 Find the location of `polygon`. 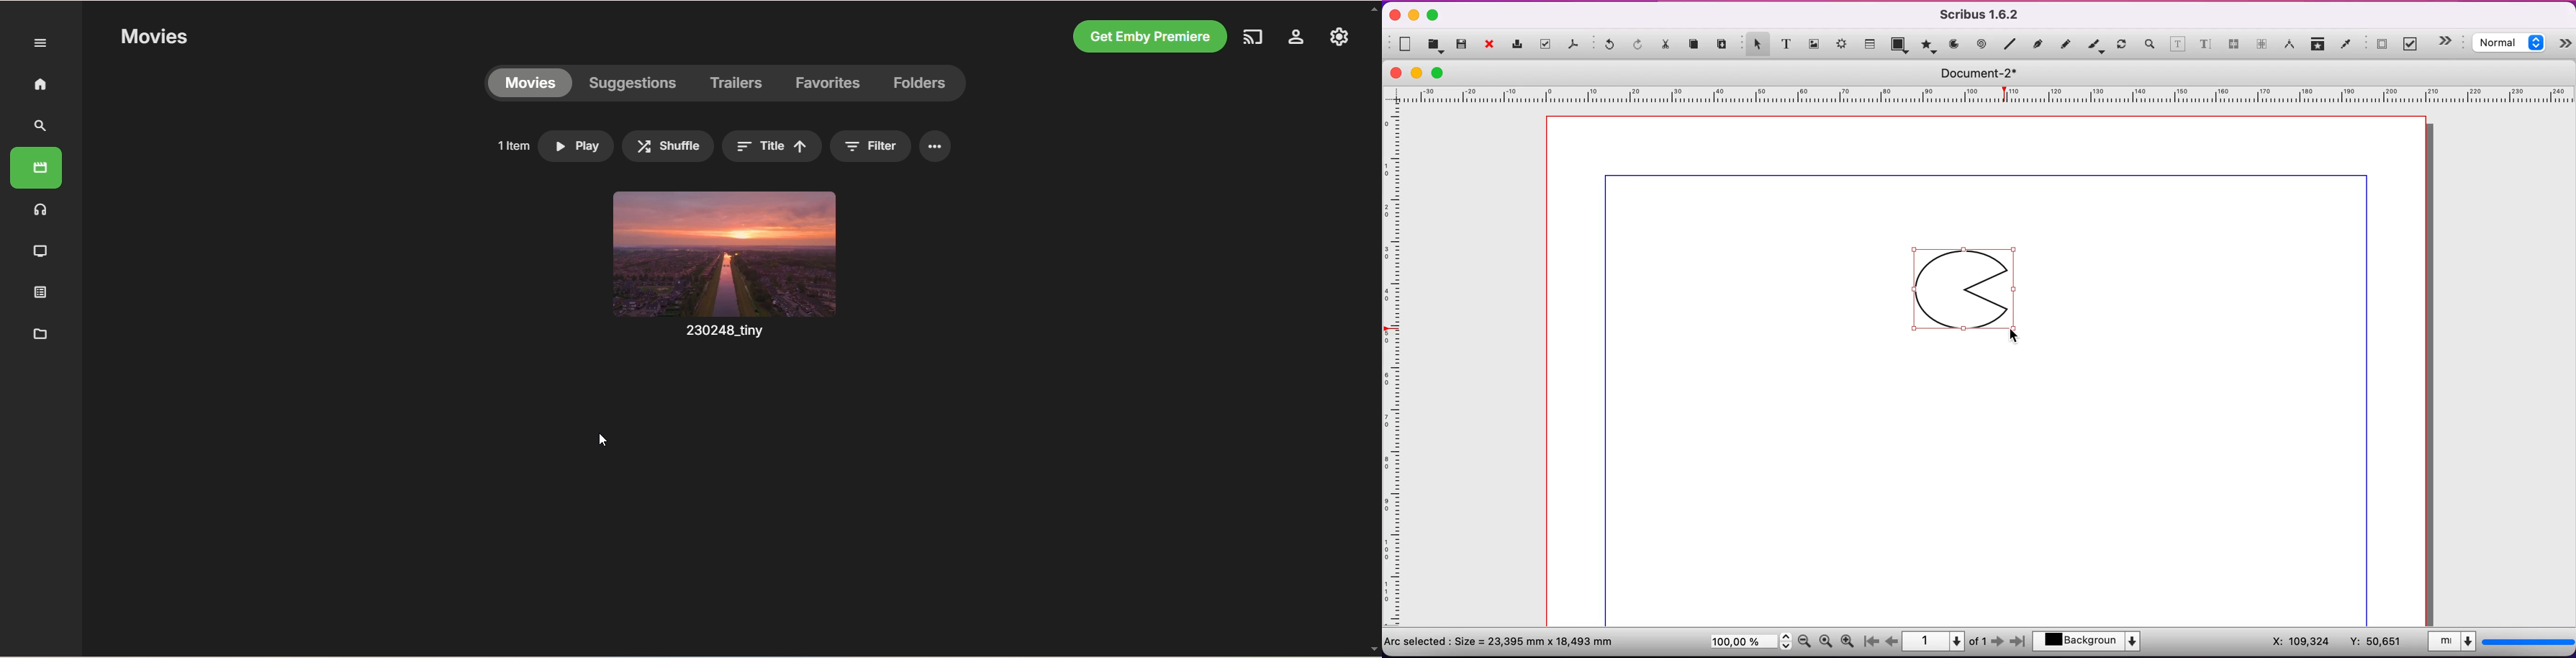

polygon is located at coordinates (1928, 45).